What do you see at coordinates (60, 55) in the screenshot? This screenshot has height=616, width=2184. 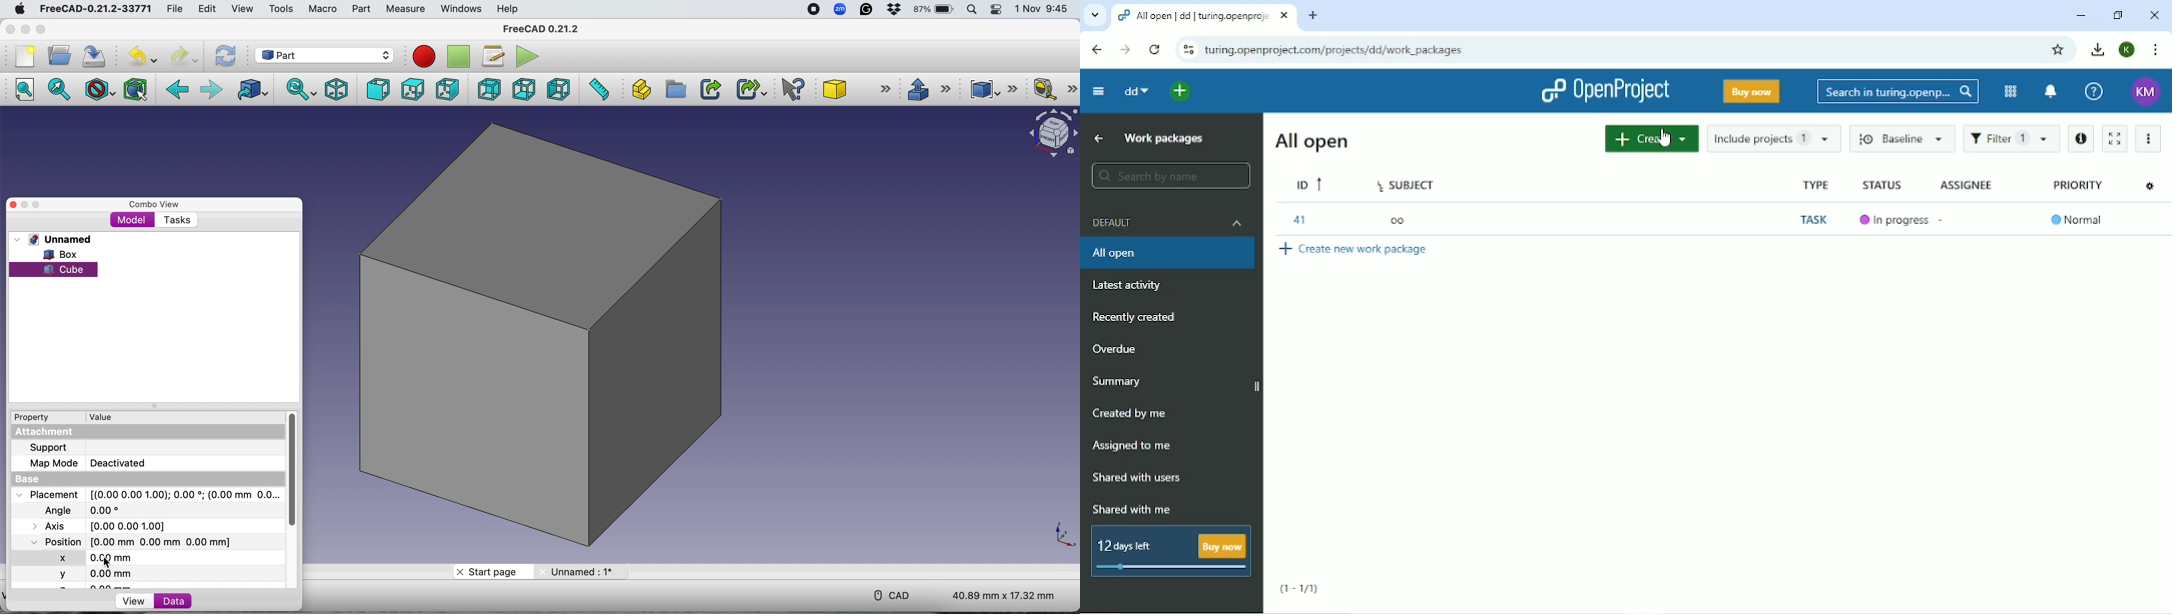 I see `Open` at bounding box center [60, 55].